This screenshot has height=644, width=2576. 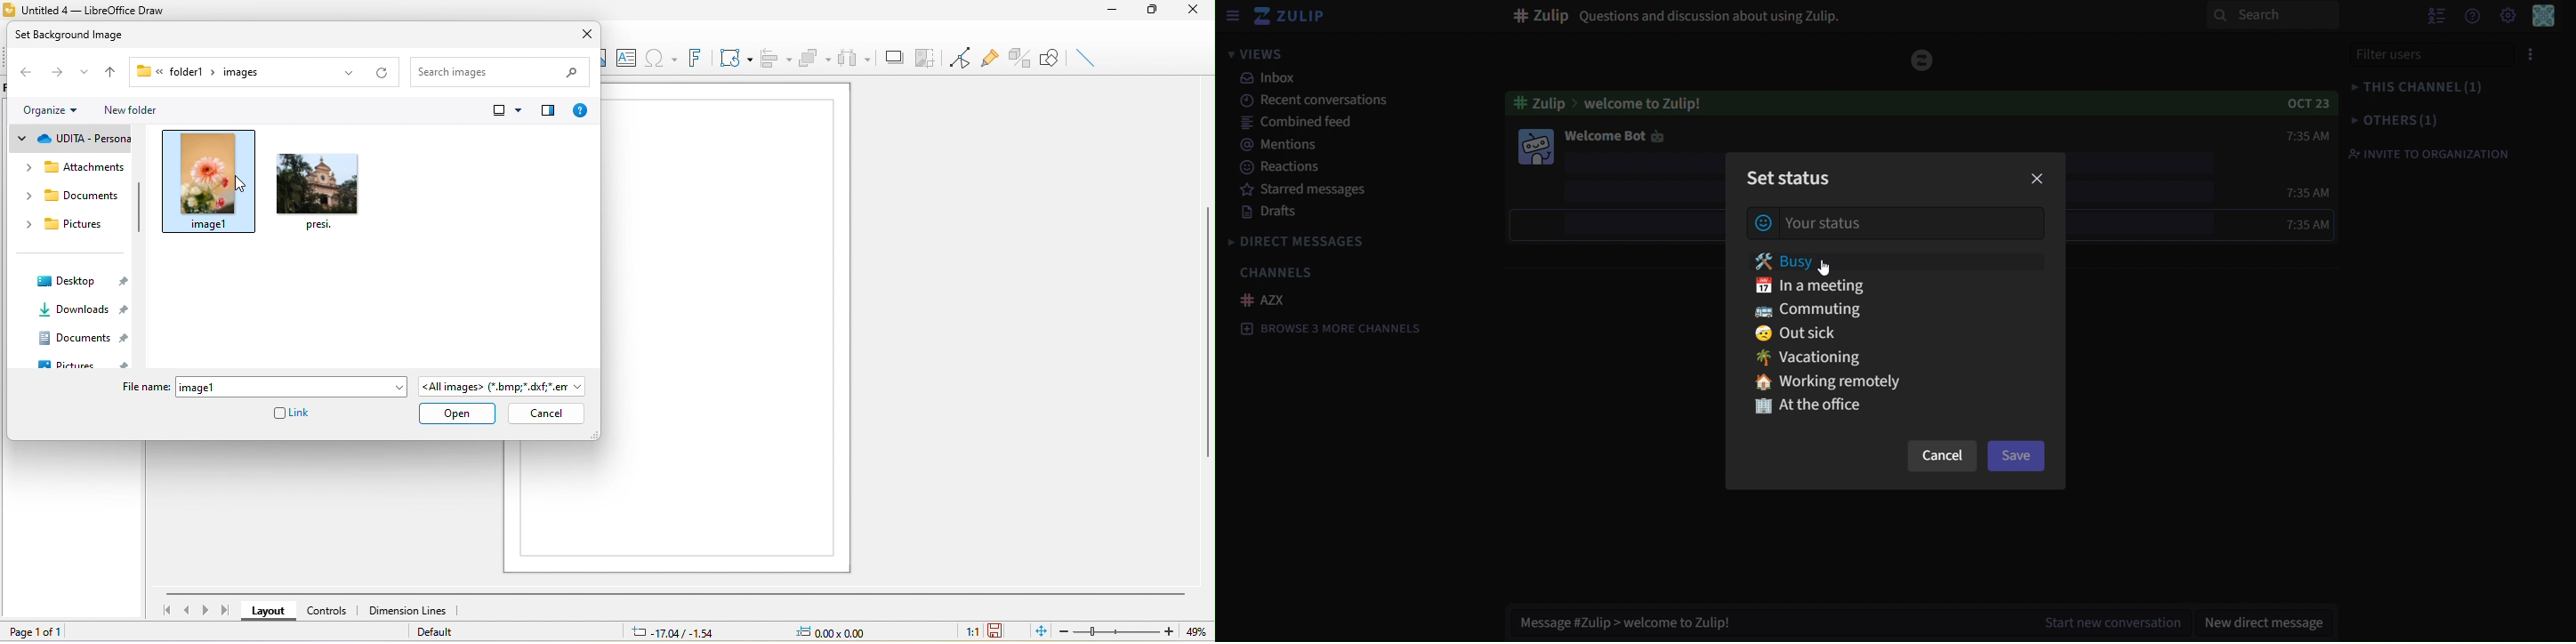 What do you see at coordinates (1265, 300) in the screenshot?
I see `AZX` at bounding box center [1265, 300].